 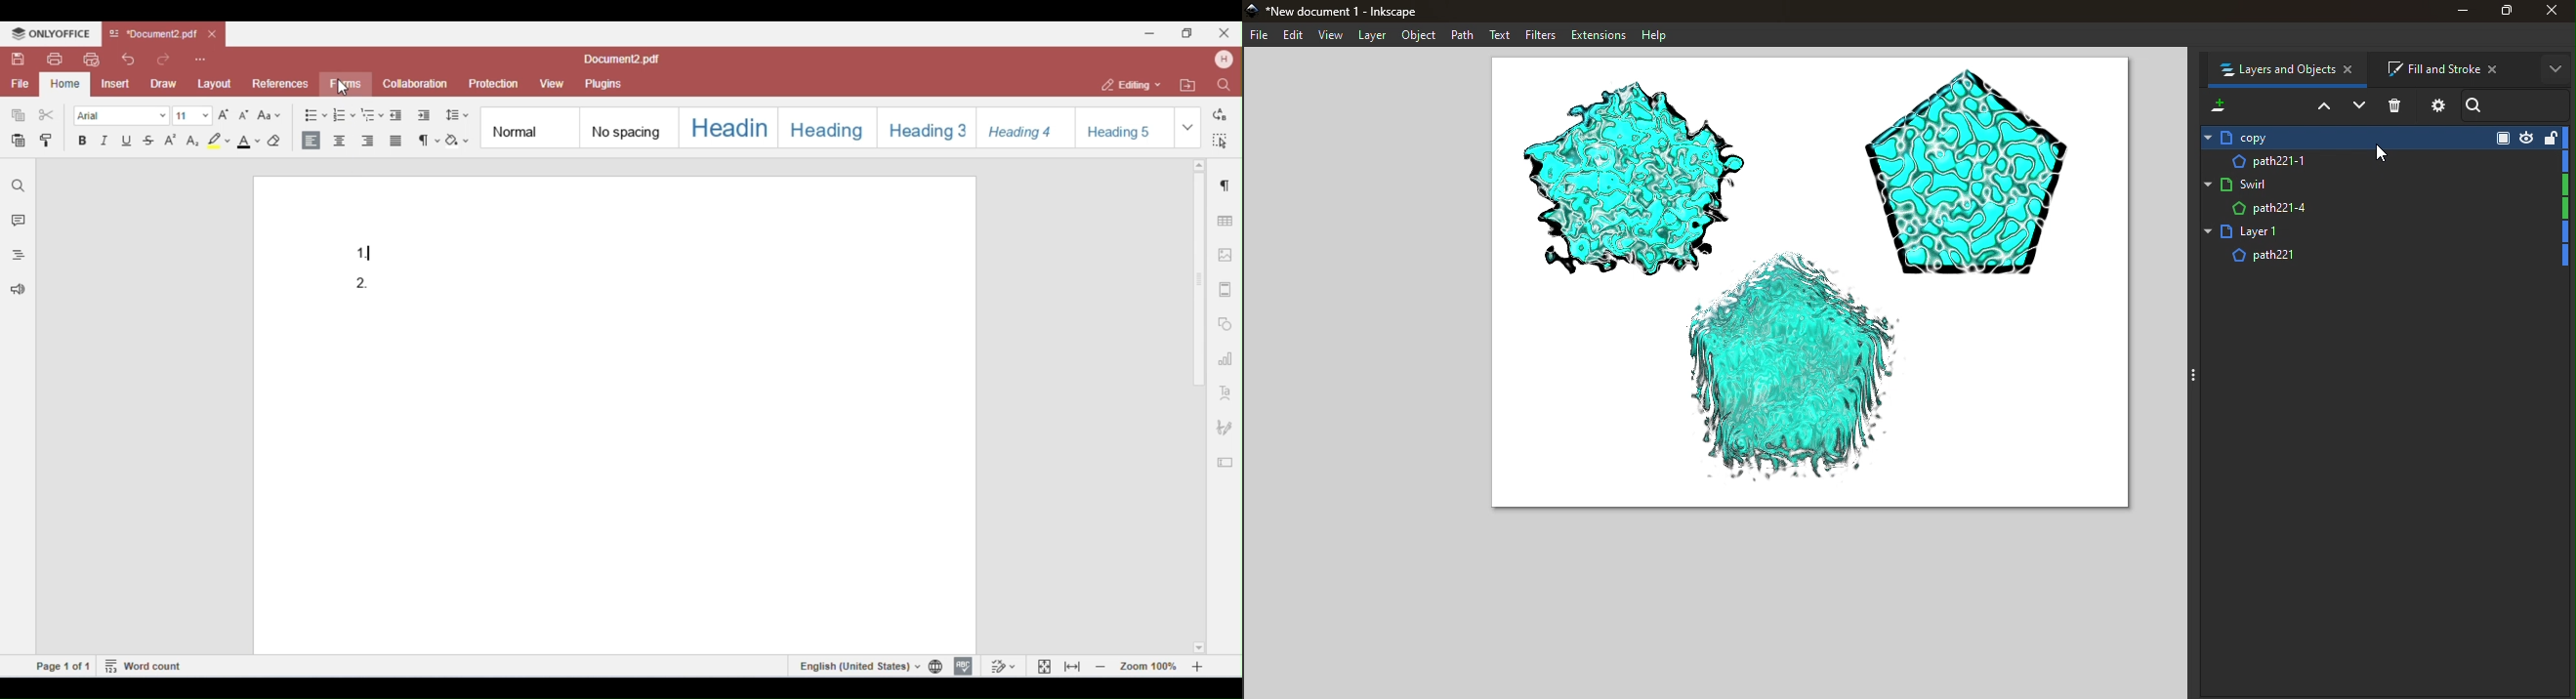 What do you see at coordinates (2358, 106) in the screenshot?
I see `Lower selection one step` at bounding box center [2358, 106].